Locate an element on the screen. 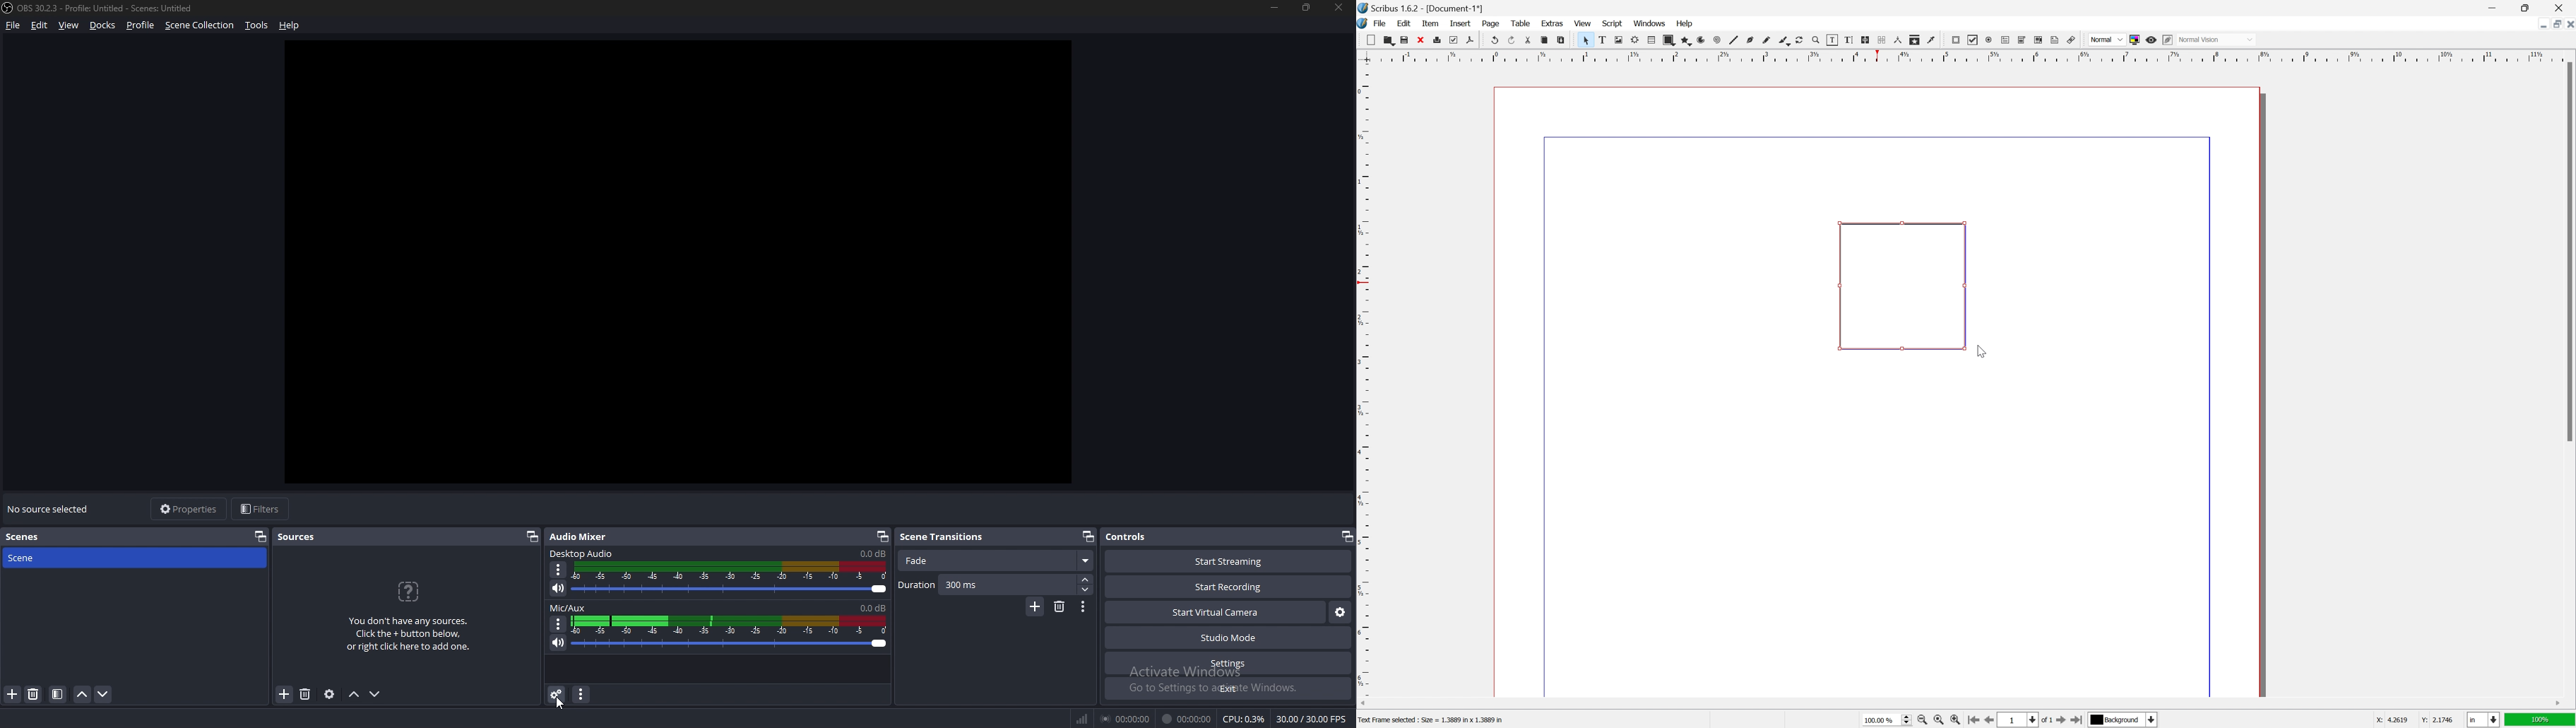  table is located at coordinates (1651, 40).